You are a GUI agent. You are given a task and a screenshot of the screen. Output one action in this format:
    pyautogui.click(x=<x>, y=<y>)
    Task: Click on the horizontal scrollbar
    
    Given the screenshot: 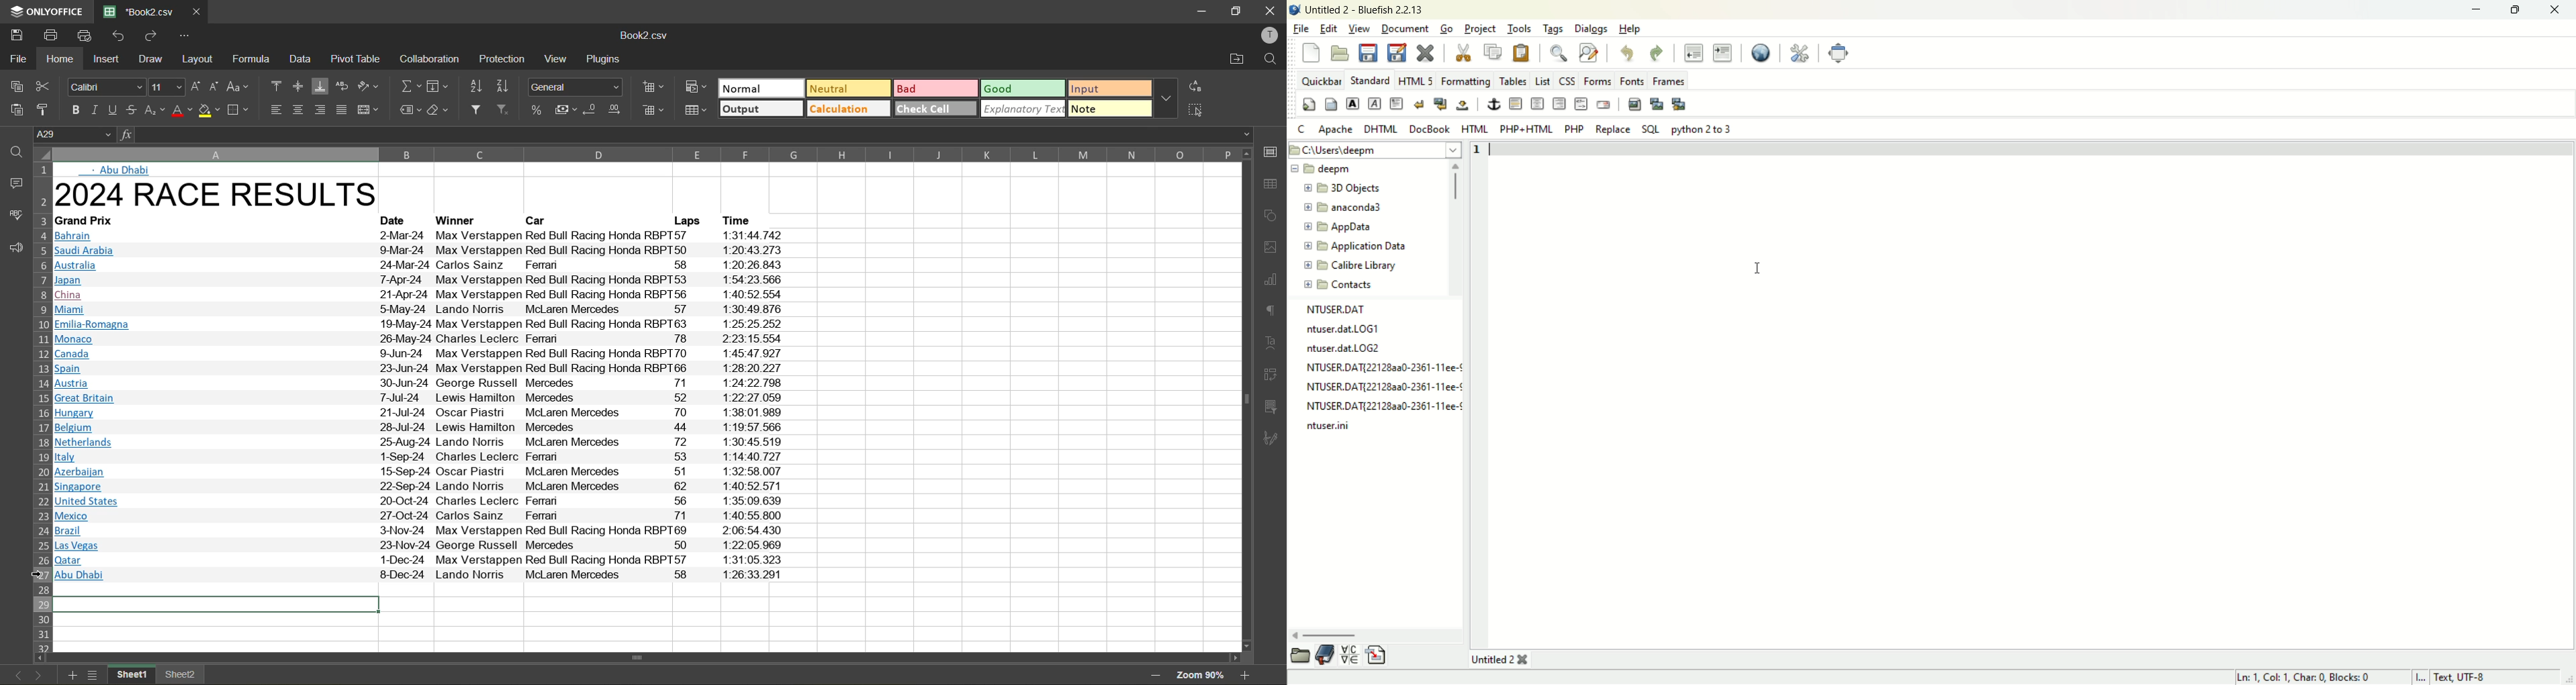 What is the action you would take?
    pyautogui.click(x=642, y=657)
    